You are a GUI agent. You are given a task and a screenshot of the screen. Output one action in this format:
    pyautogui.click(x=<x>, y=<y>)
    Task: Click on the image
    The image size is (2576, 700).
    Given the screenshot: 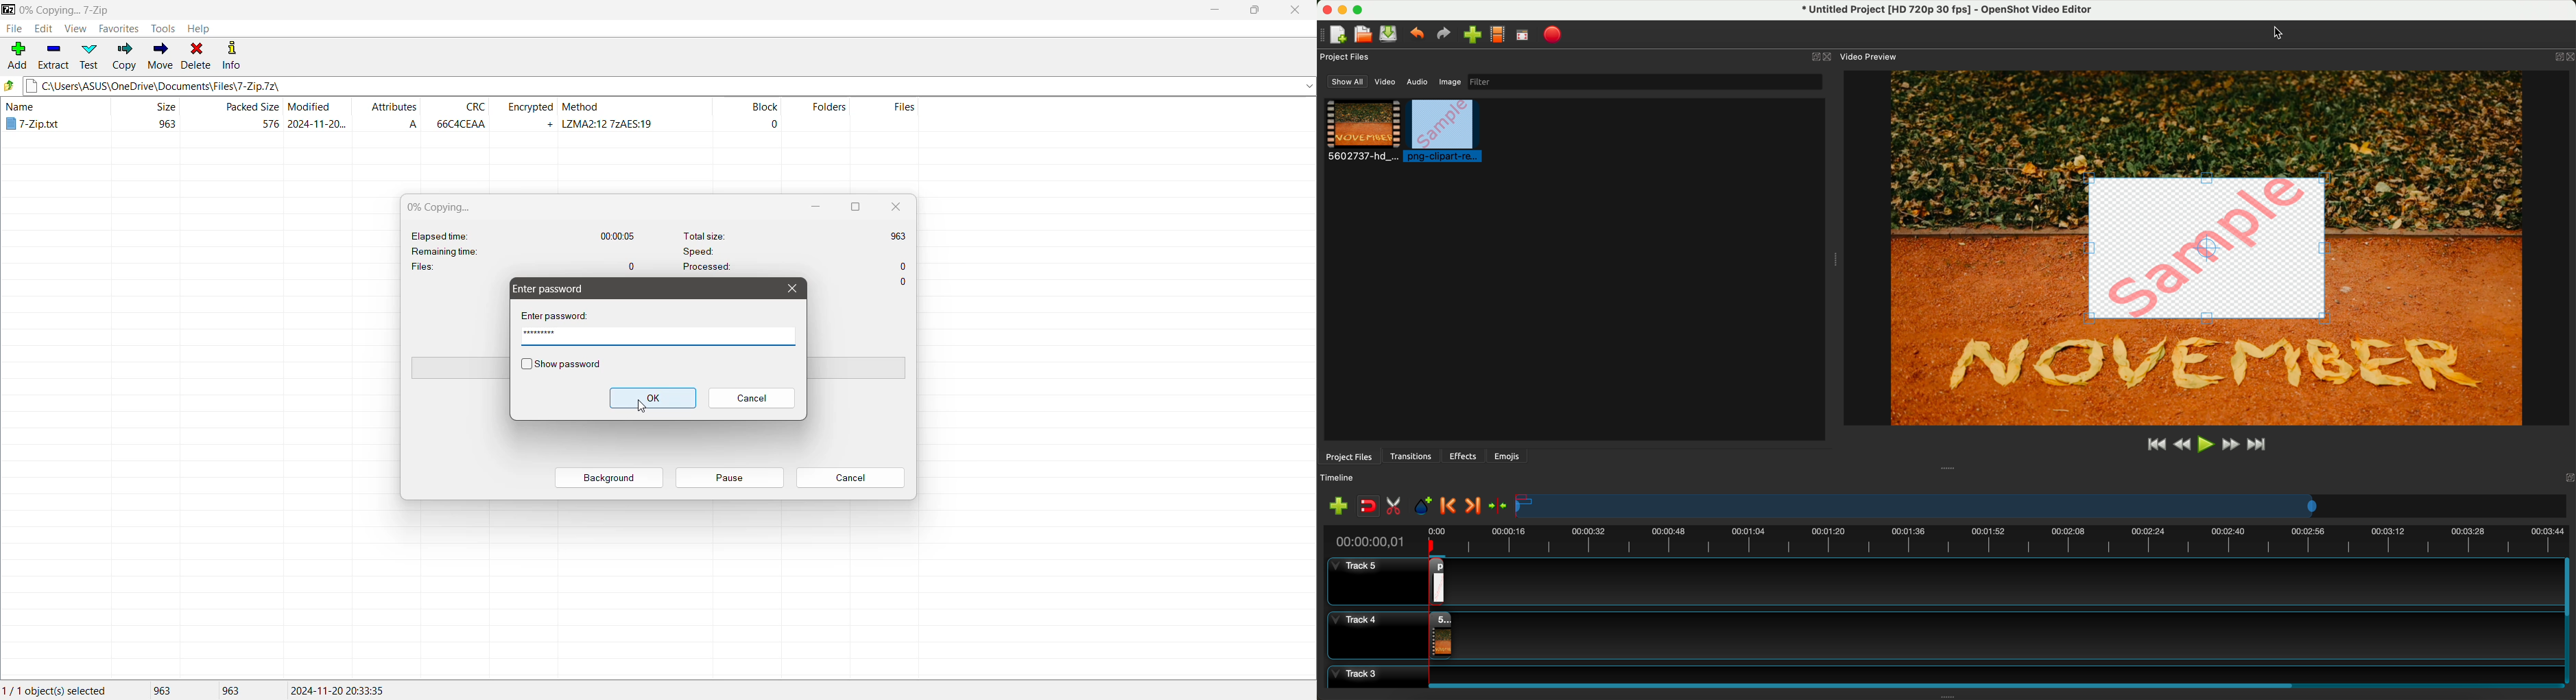 What is the action you would take?
    pyautogui.click(x=1448, y=83)
    